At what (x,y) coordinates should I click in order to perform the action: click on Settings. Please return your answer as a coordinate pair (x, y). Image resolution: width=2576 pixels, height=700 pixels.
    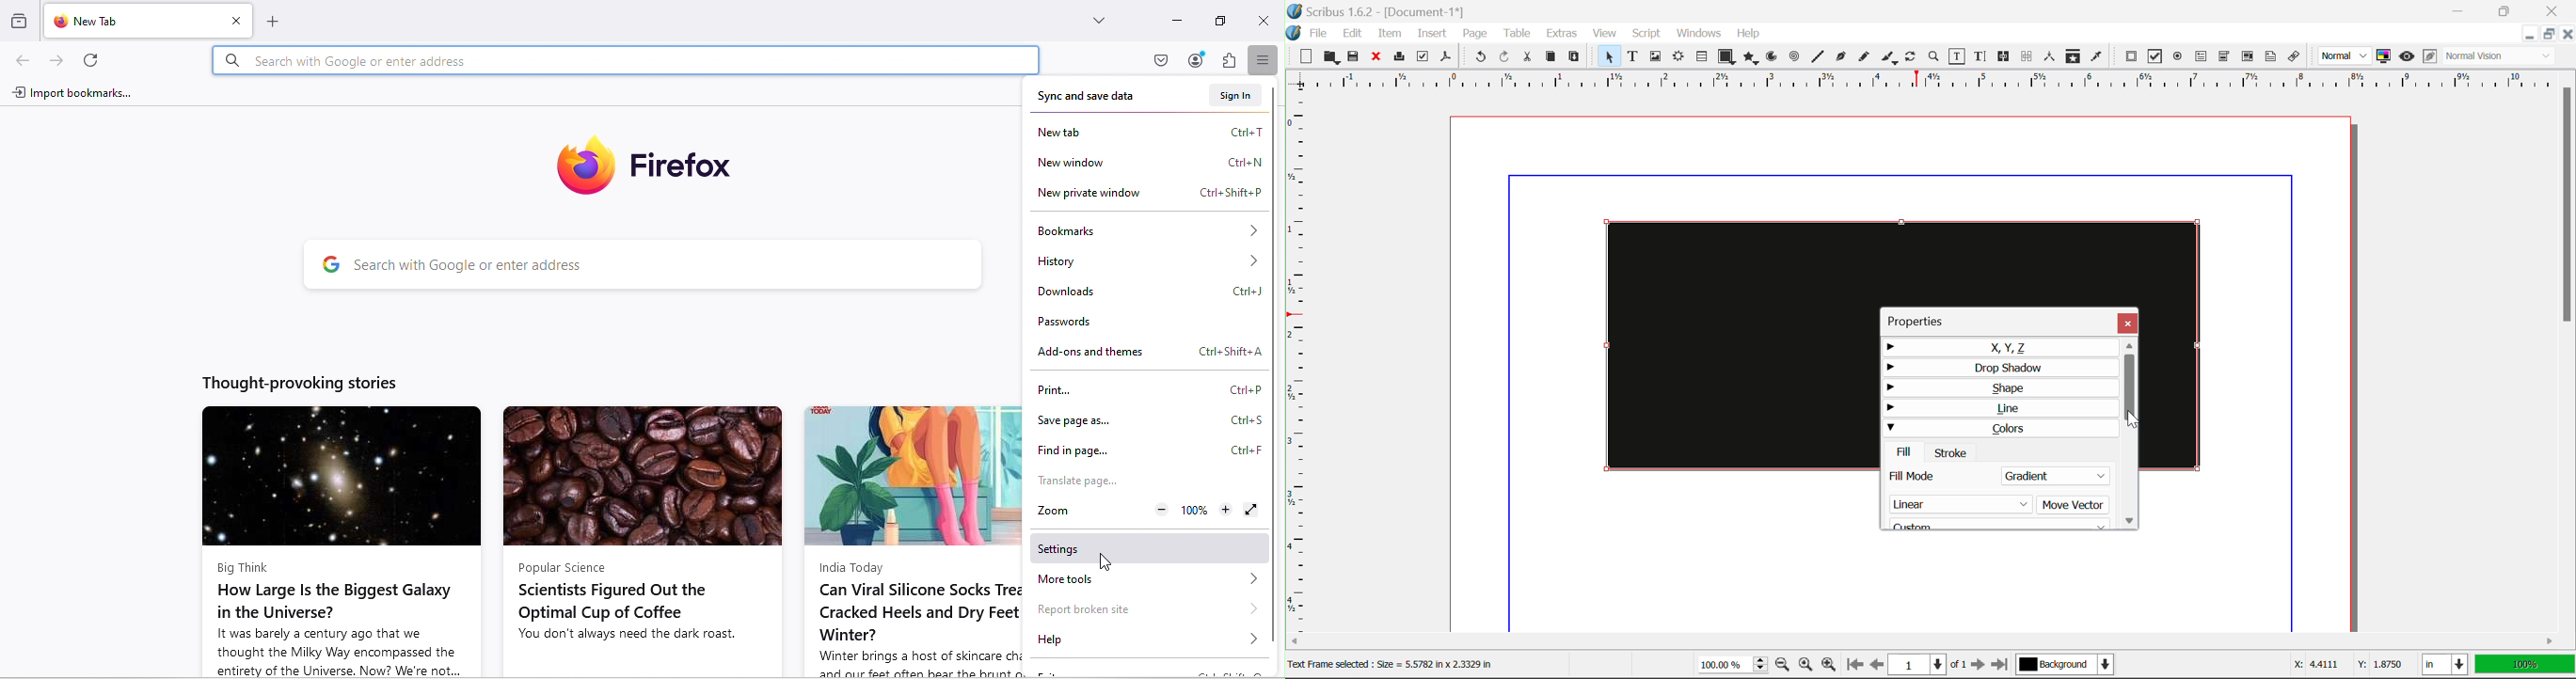
    Looking at the image, I should click on (1145, 546).